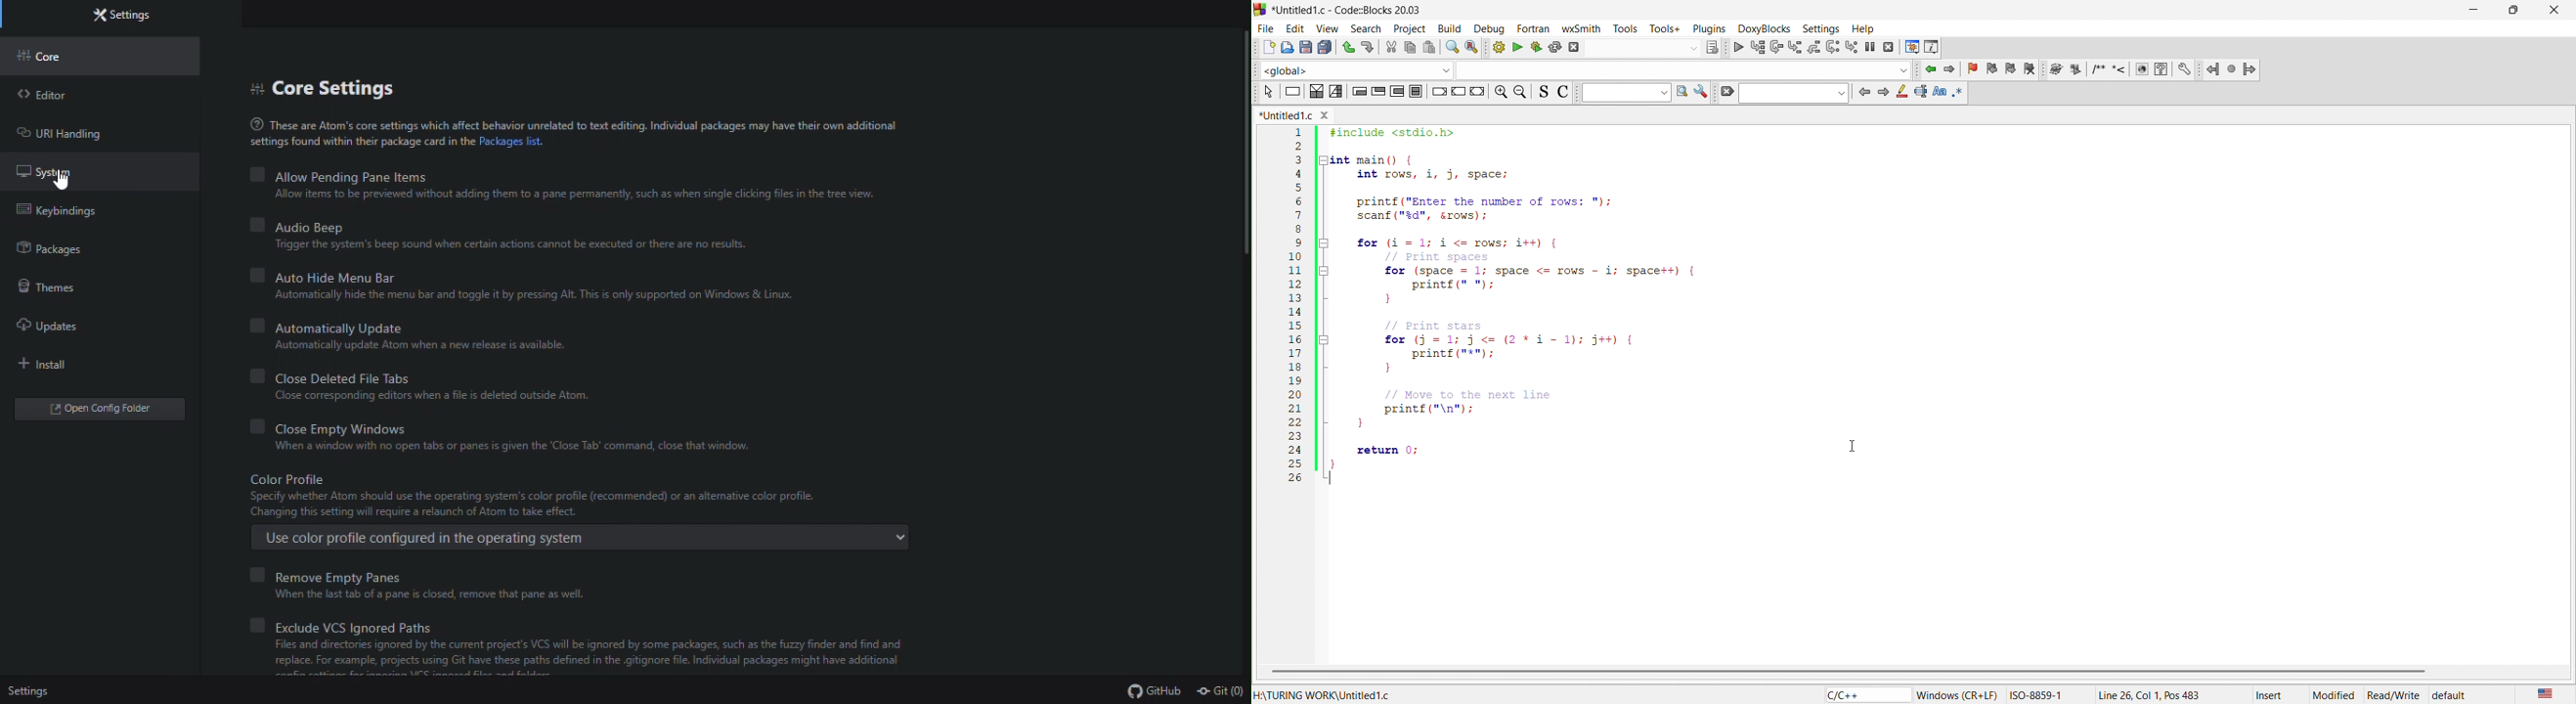 The image size is (2576, 728). Describe the element at coordinates (1814, 46) in the screenshot. I see `debugging icon` at that location.